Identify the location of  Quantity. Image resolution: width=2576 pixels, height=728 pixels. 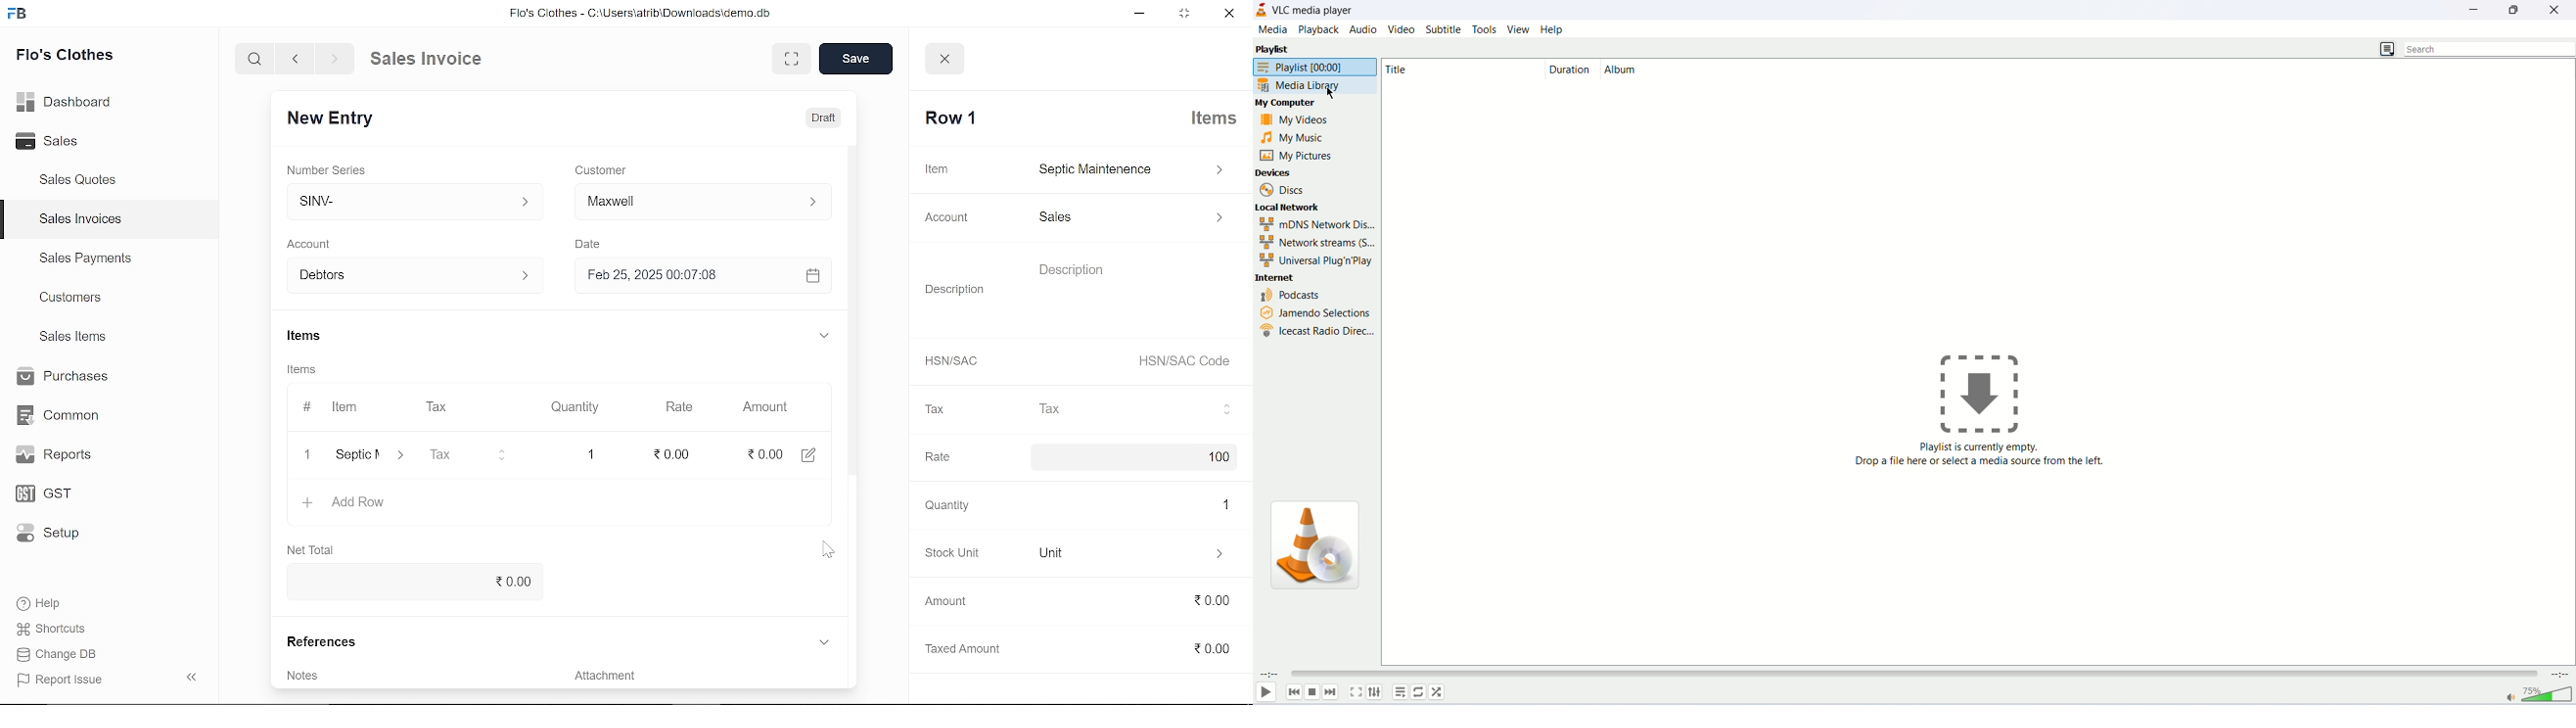
(567, 407).